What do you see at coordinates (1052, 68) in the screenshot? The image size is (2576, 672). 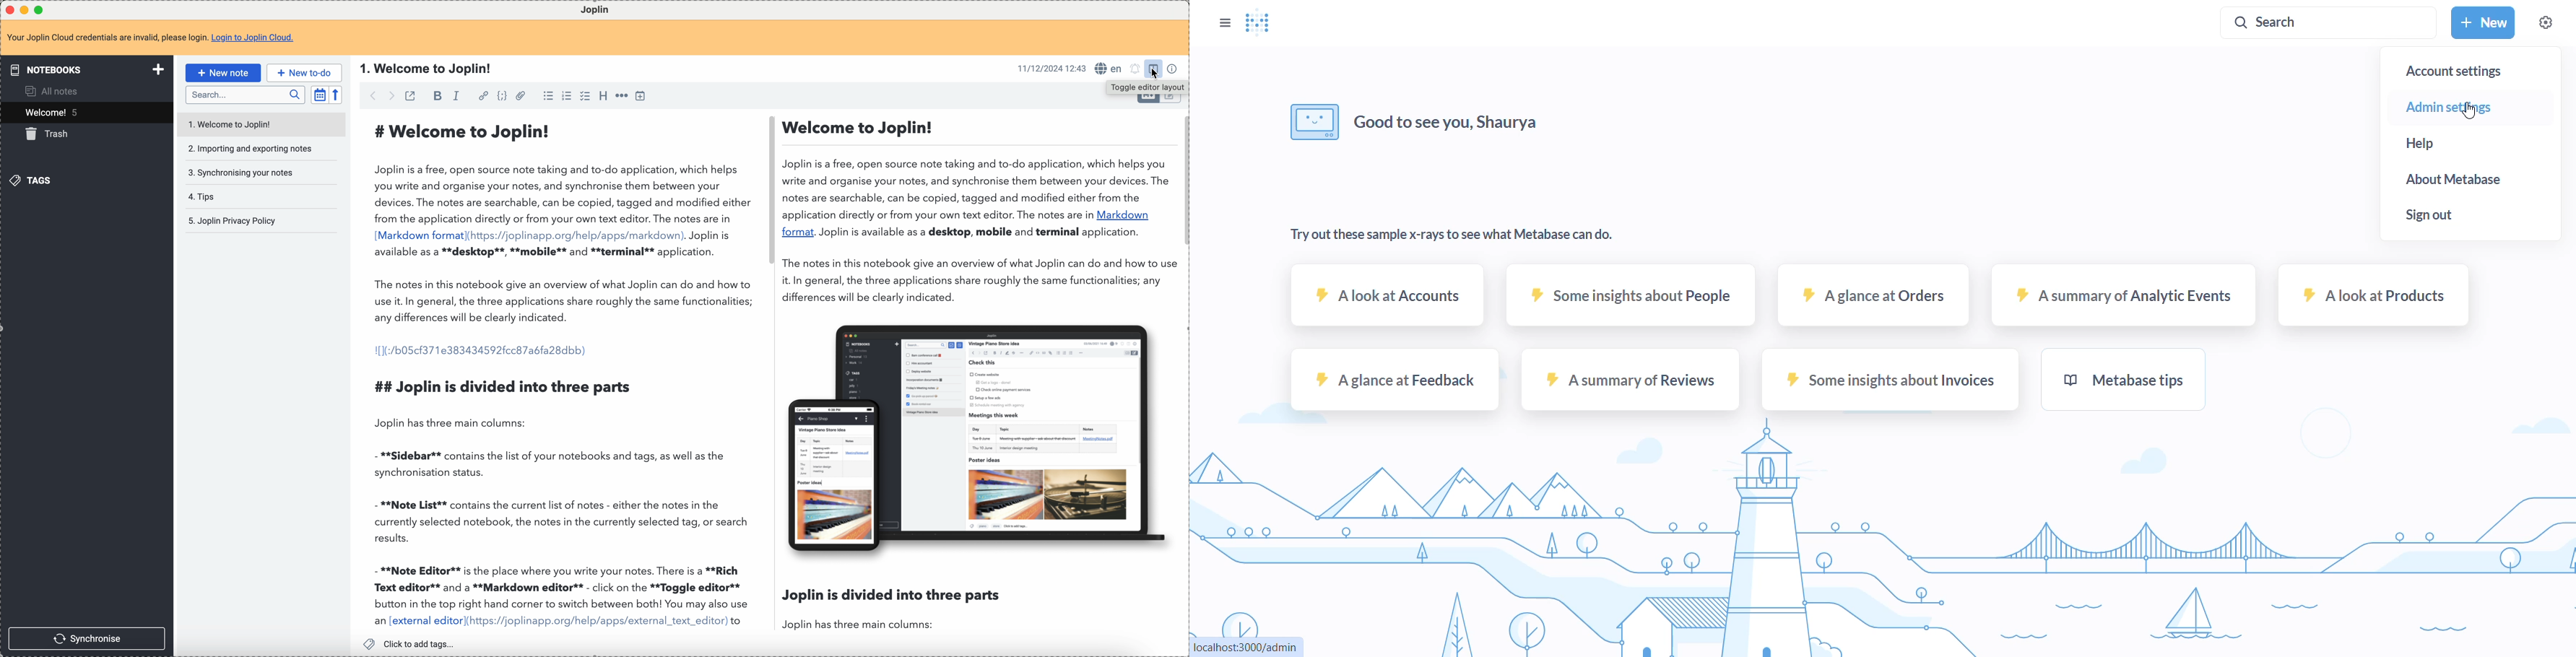 I see `11/12/2024 12:43` at bounding box center [1052, 68].